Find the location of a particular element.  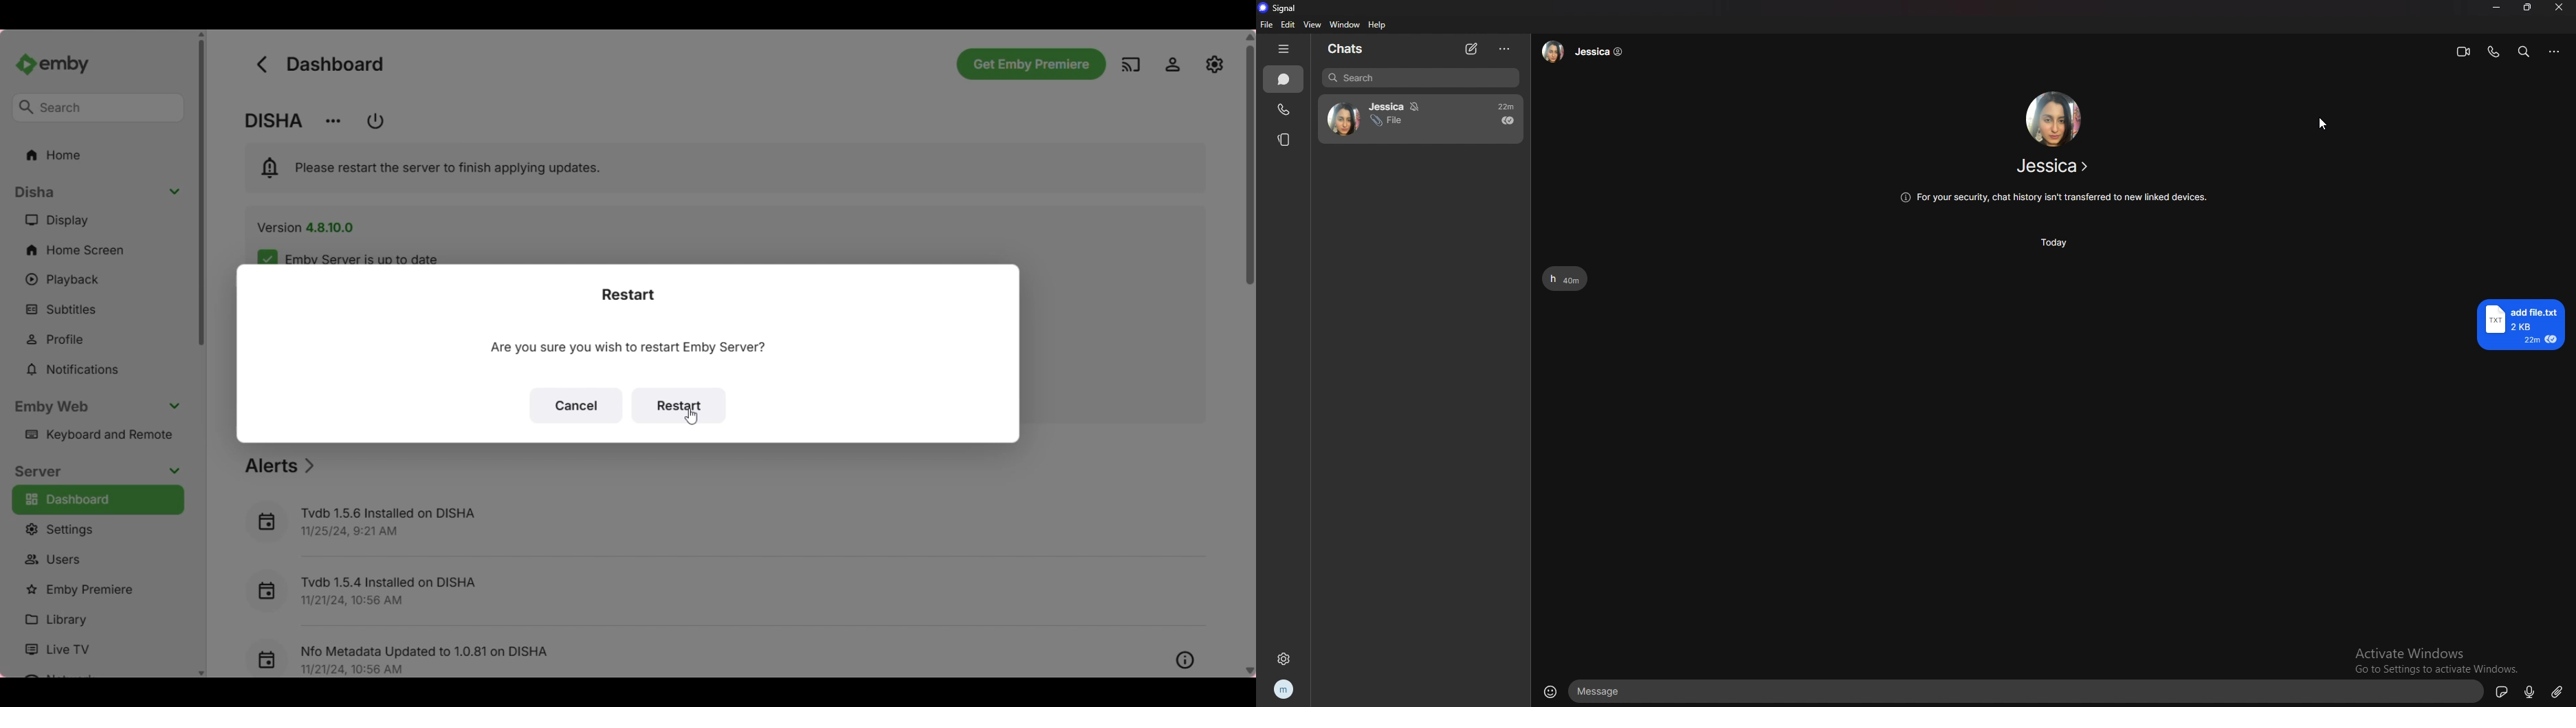

video call is located at coordinates (2464, 52).